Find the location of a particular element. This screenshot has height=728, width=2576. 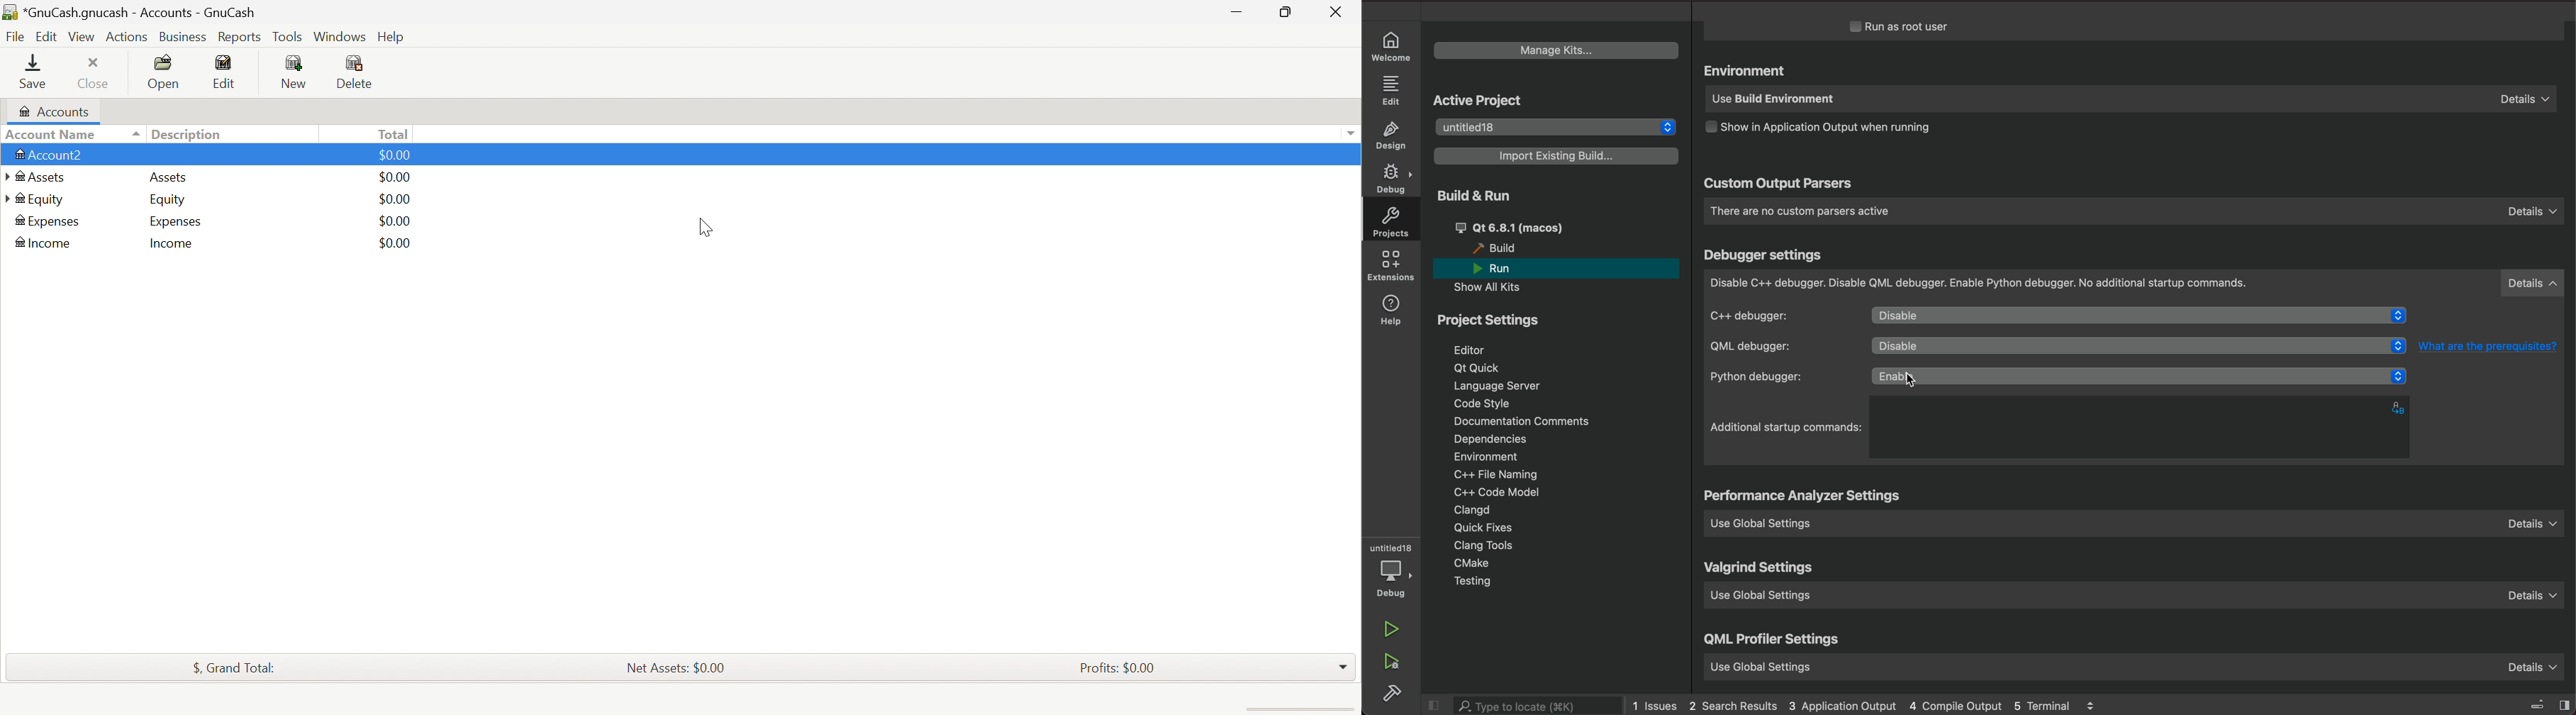

Documentation  is located at coordinates (1533, 422).